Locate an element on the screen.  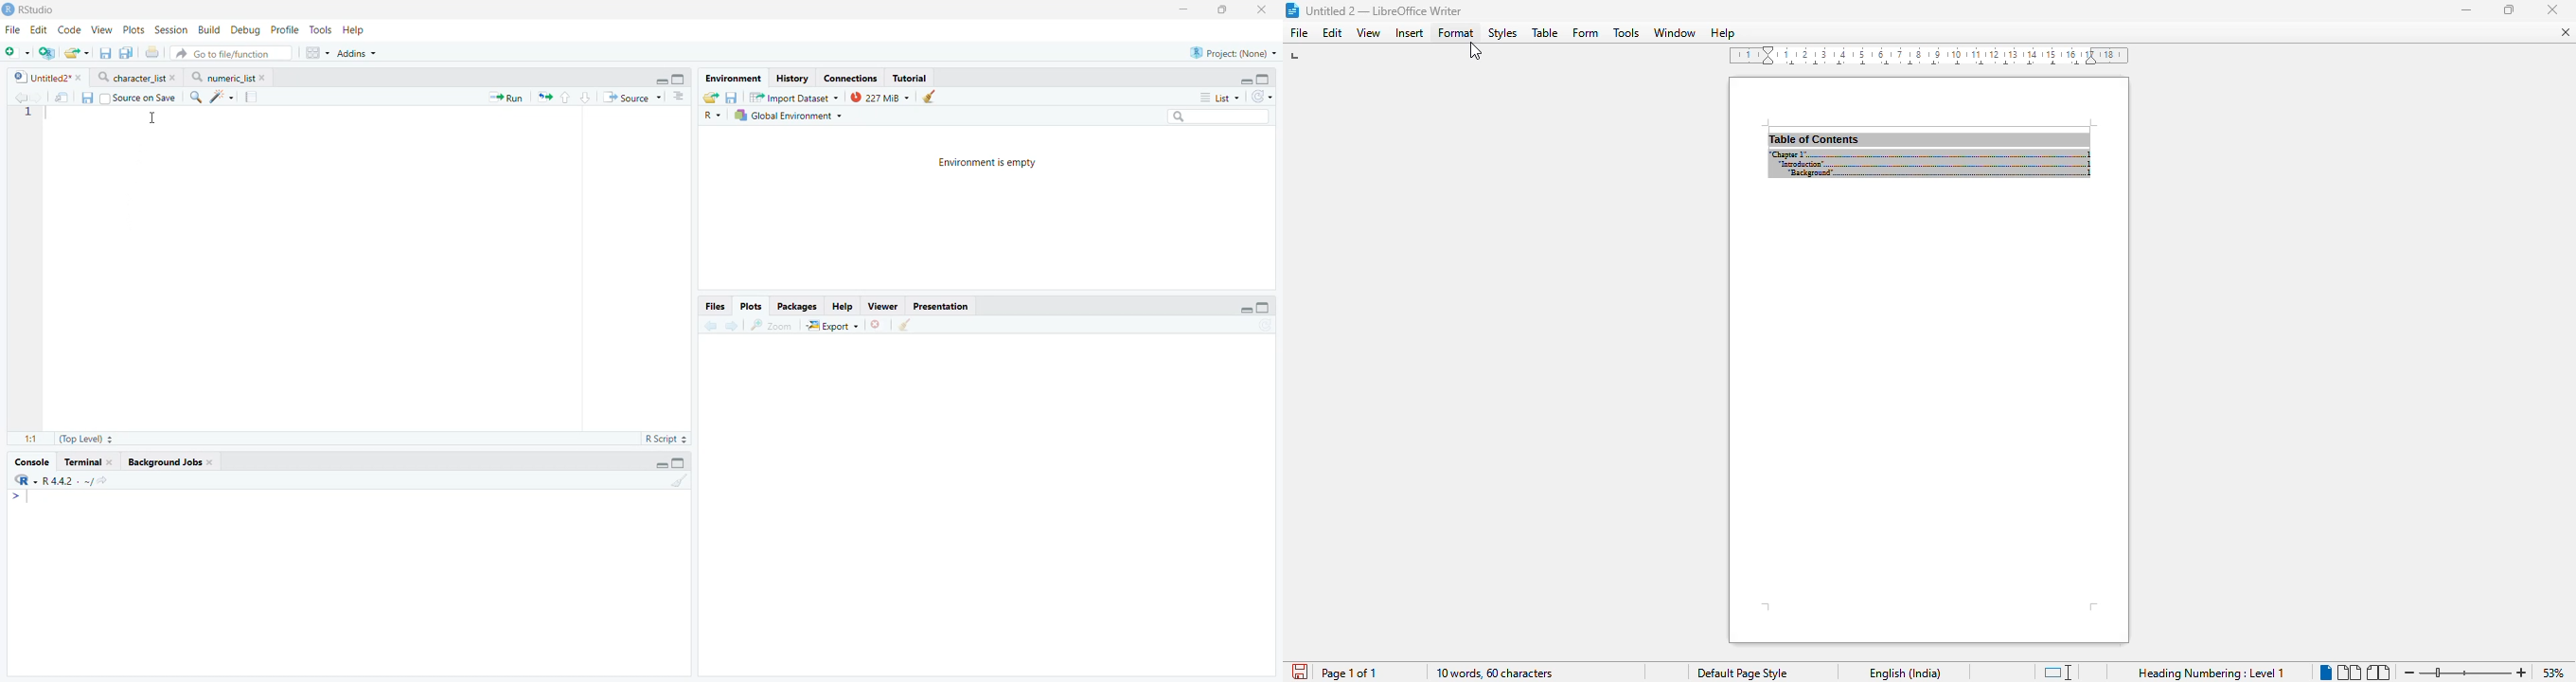
227 MiB is located at coordinates (877, 96).